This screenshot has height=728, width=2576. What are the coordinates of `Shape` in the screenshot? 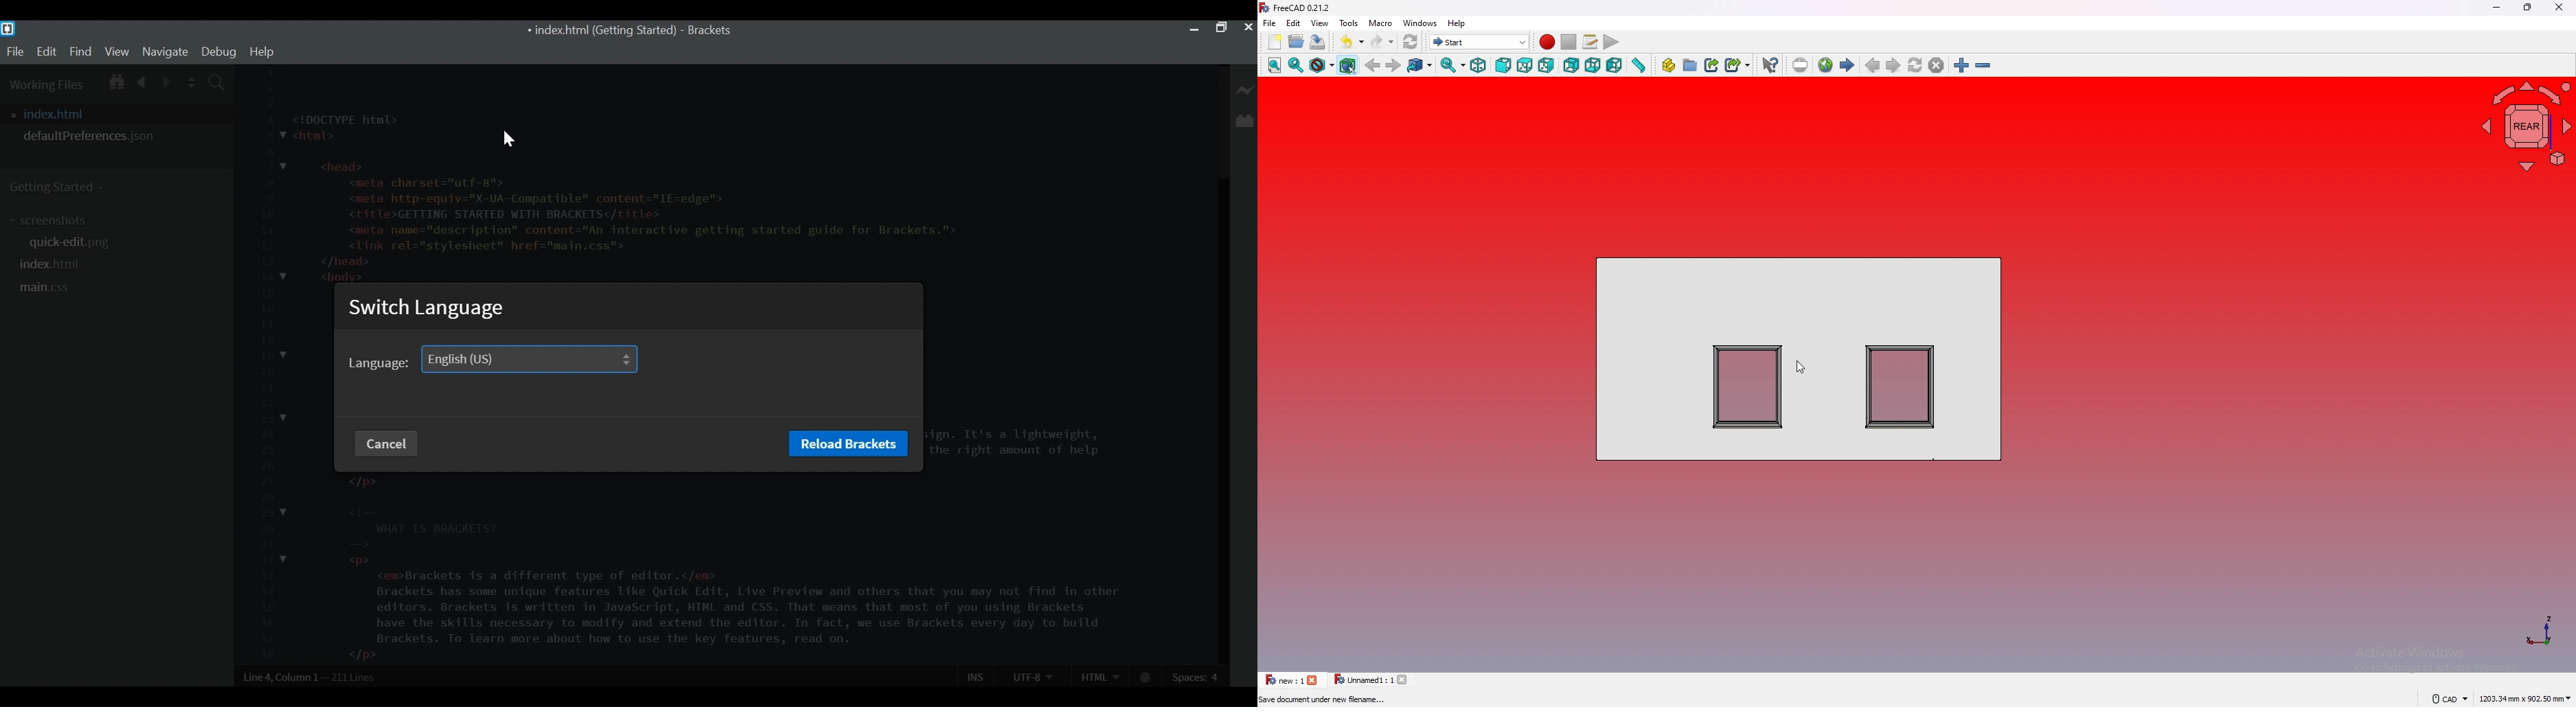 It's located at (1800, 357).